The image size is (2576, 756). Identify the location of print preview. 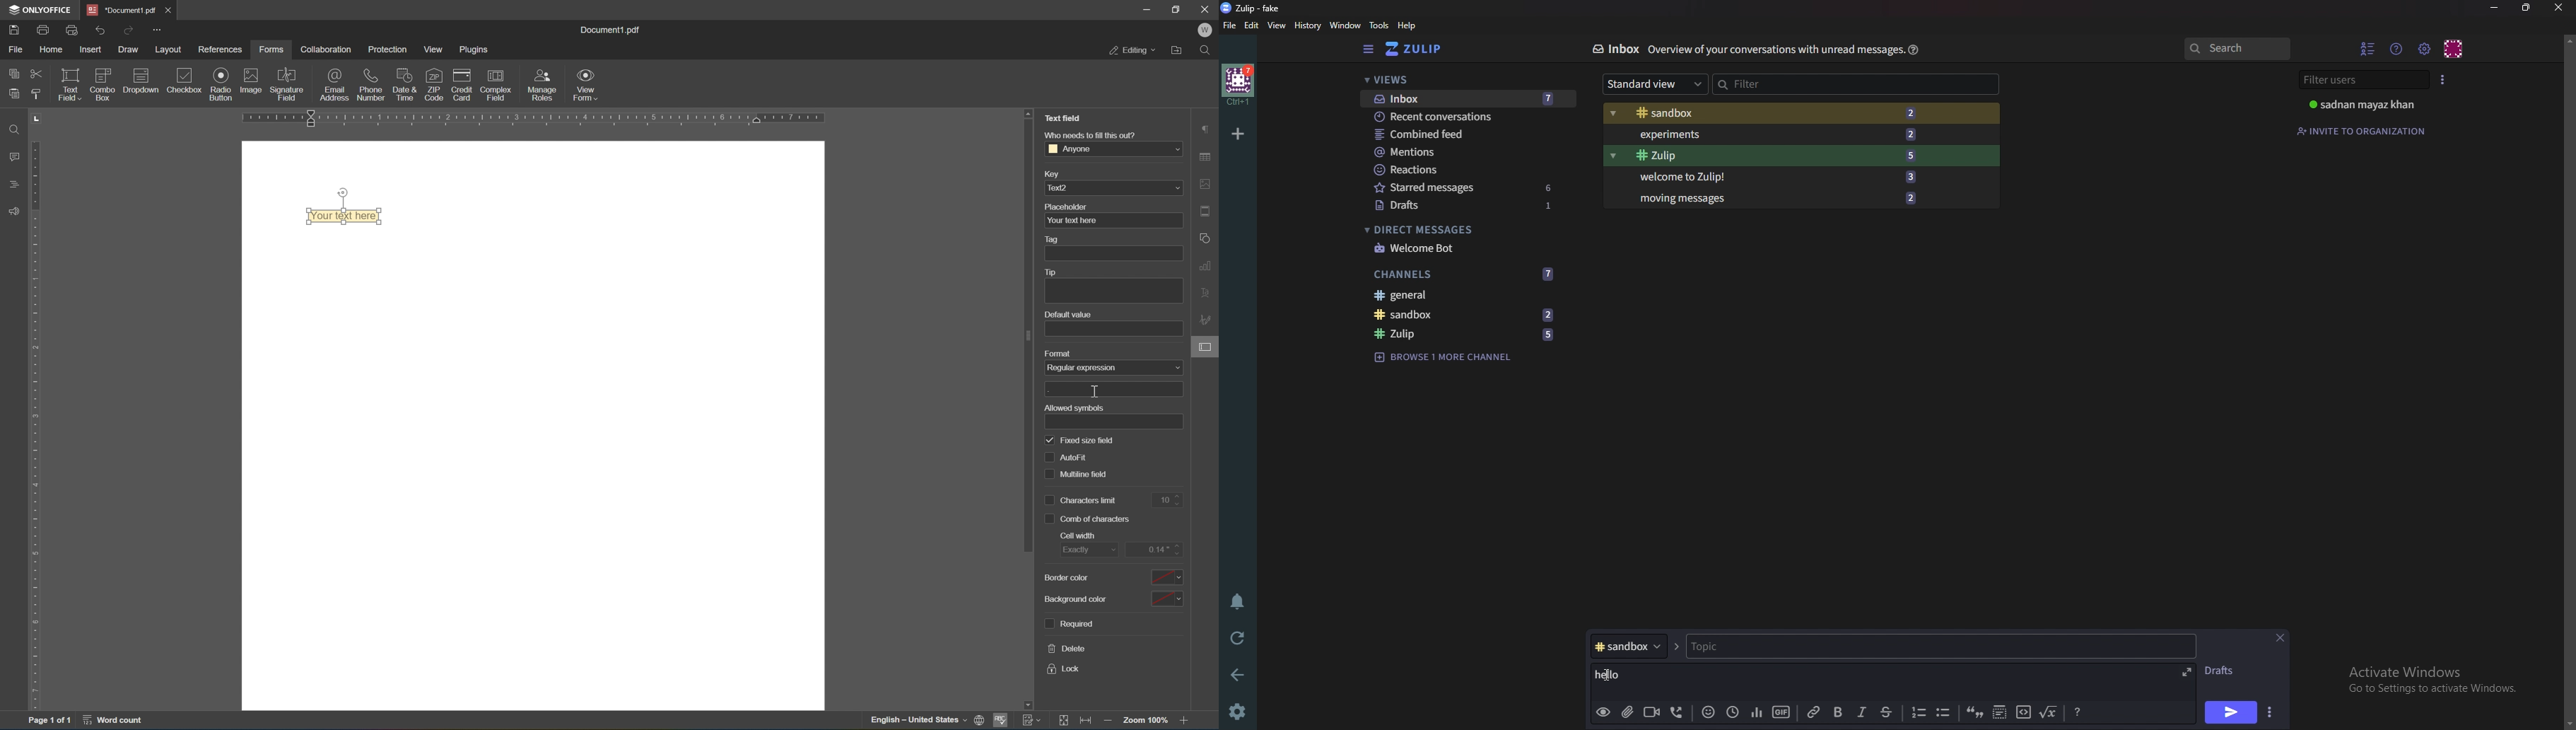
(71, 29).